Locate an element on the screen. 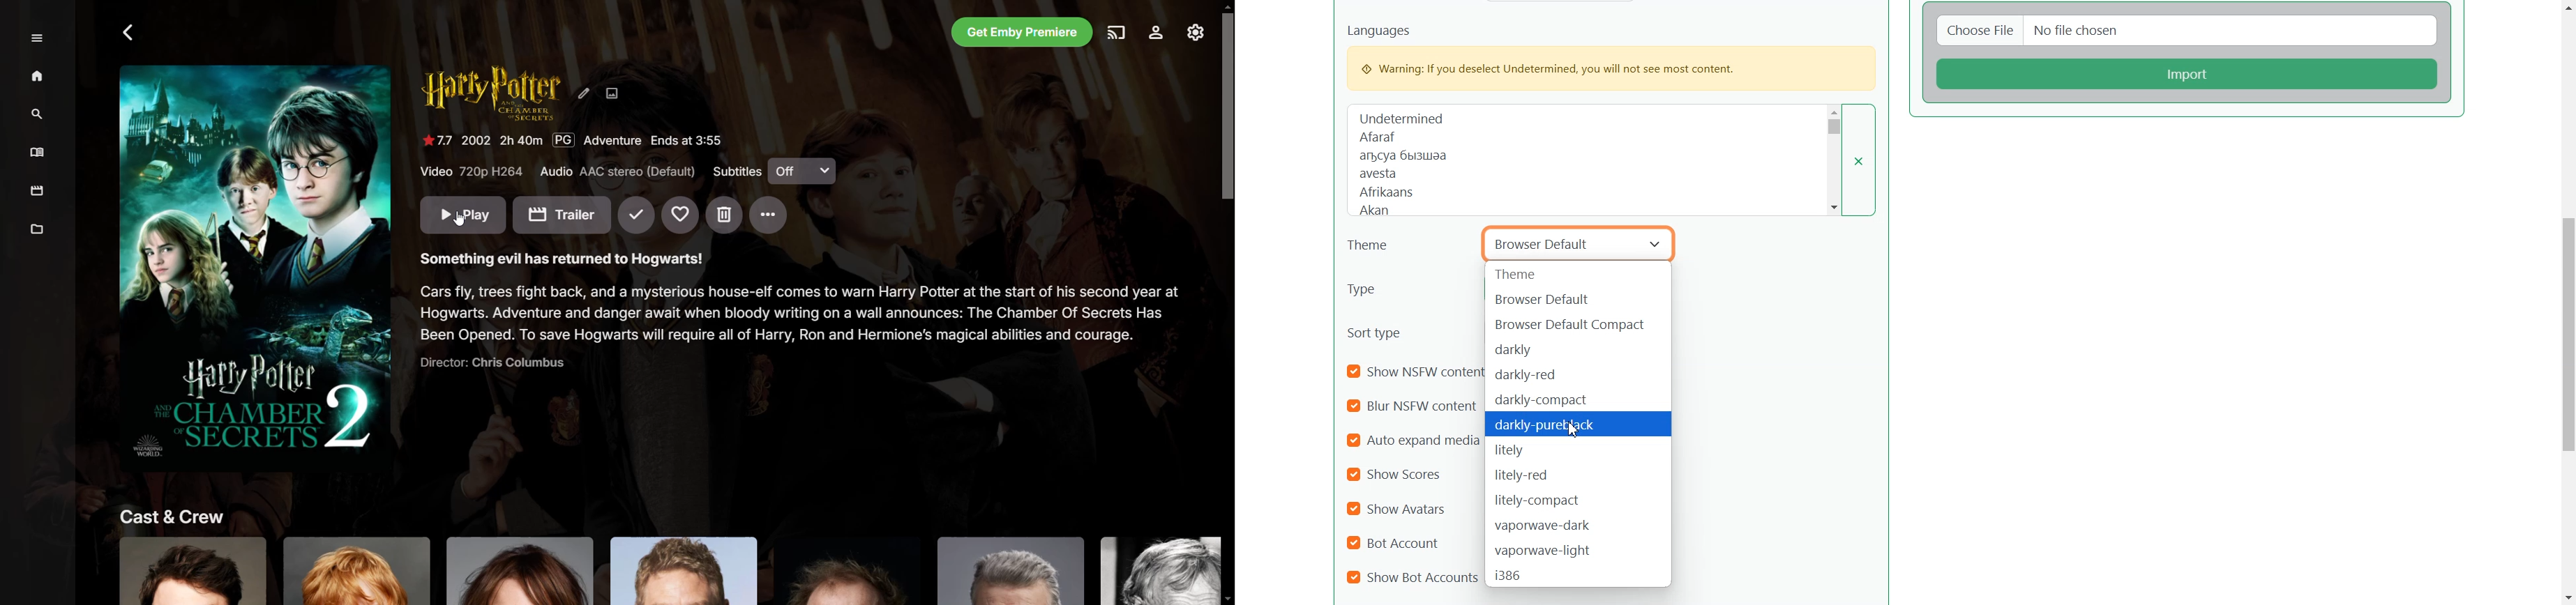  darkly-red is located at coordinates (1580, 374).